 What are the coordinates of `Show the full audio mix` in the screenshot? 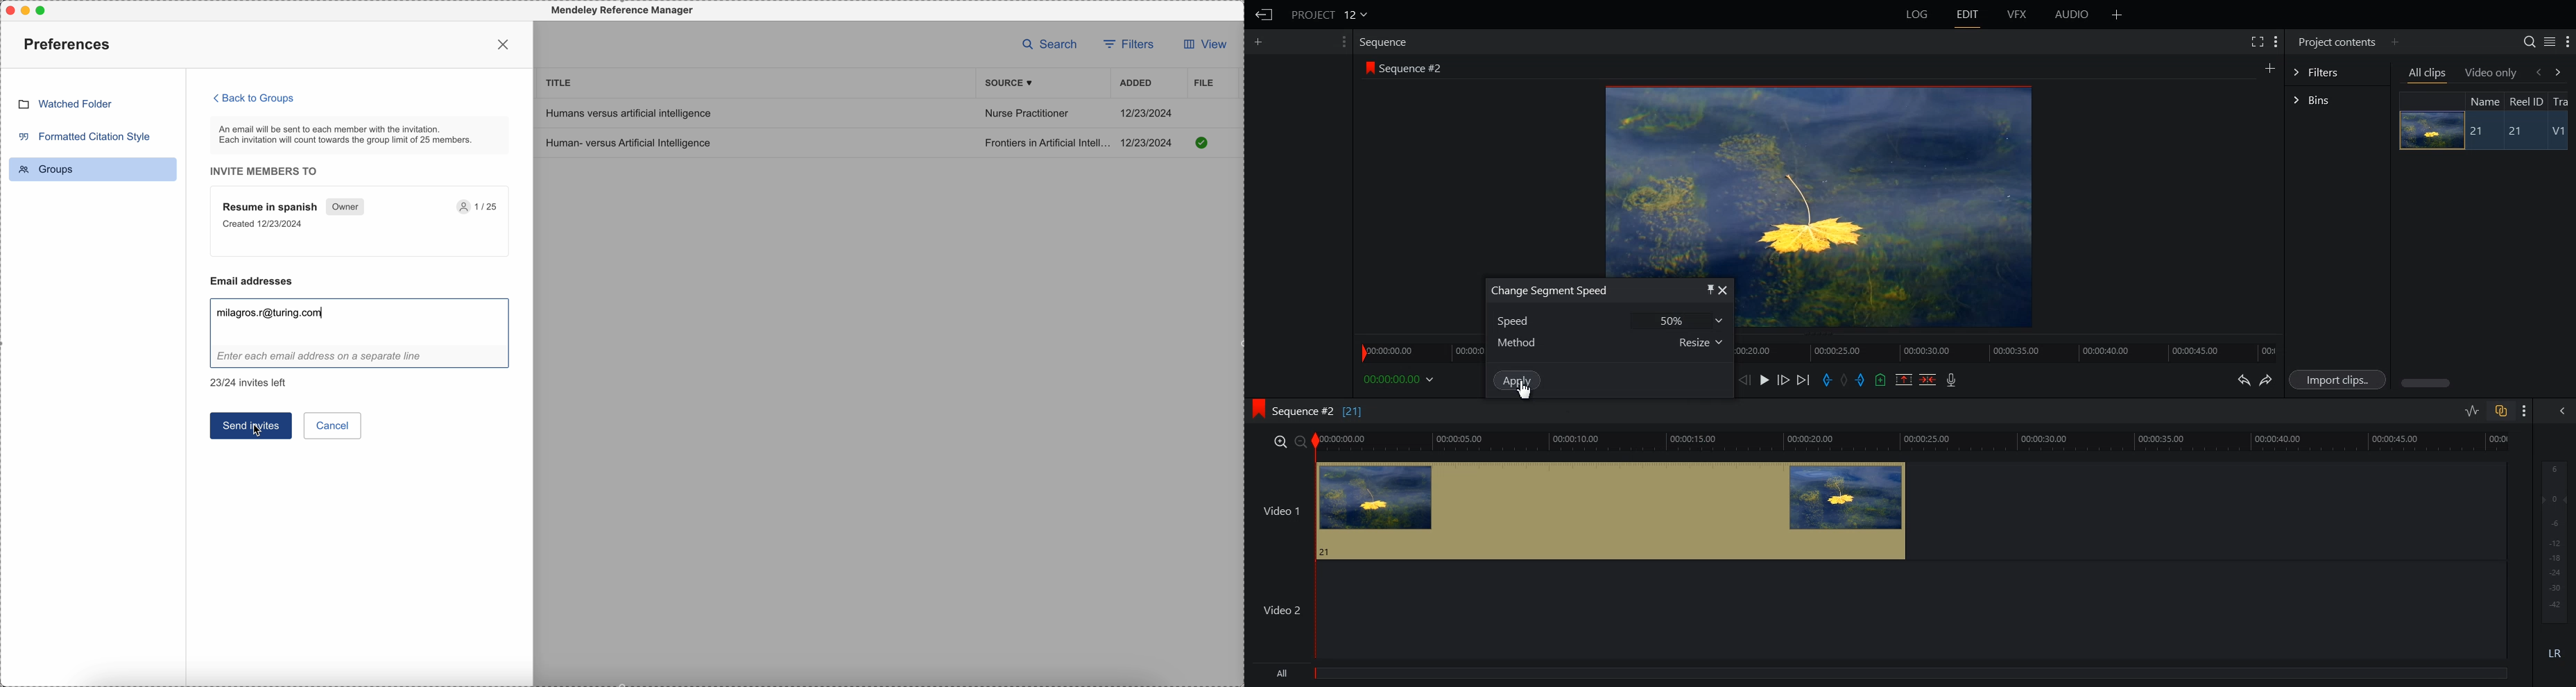 It's located at (2559, 411).